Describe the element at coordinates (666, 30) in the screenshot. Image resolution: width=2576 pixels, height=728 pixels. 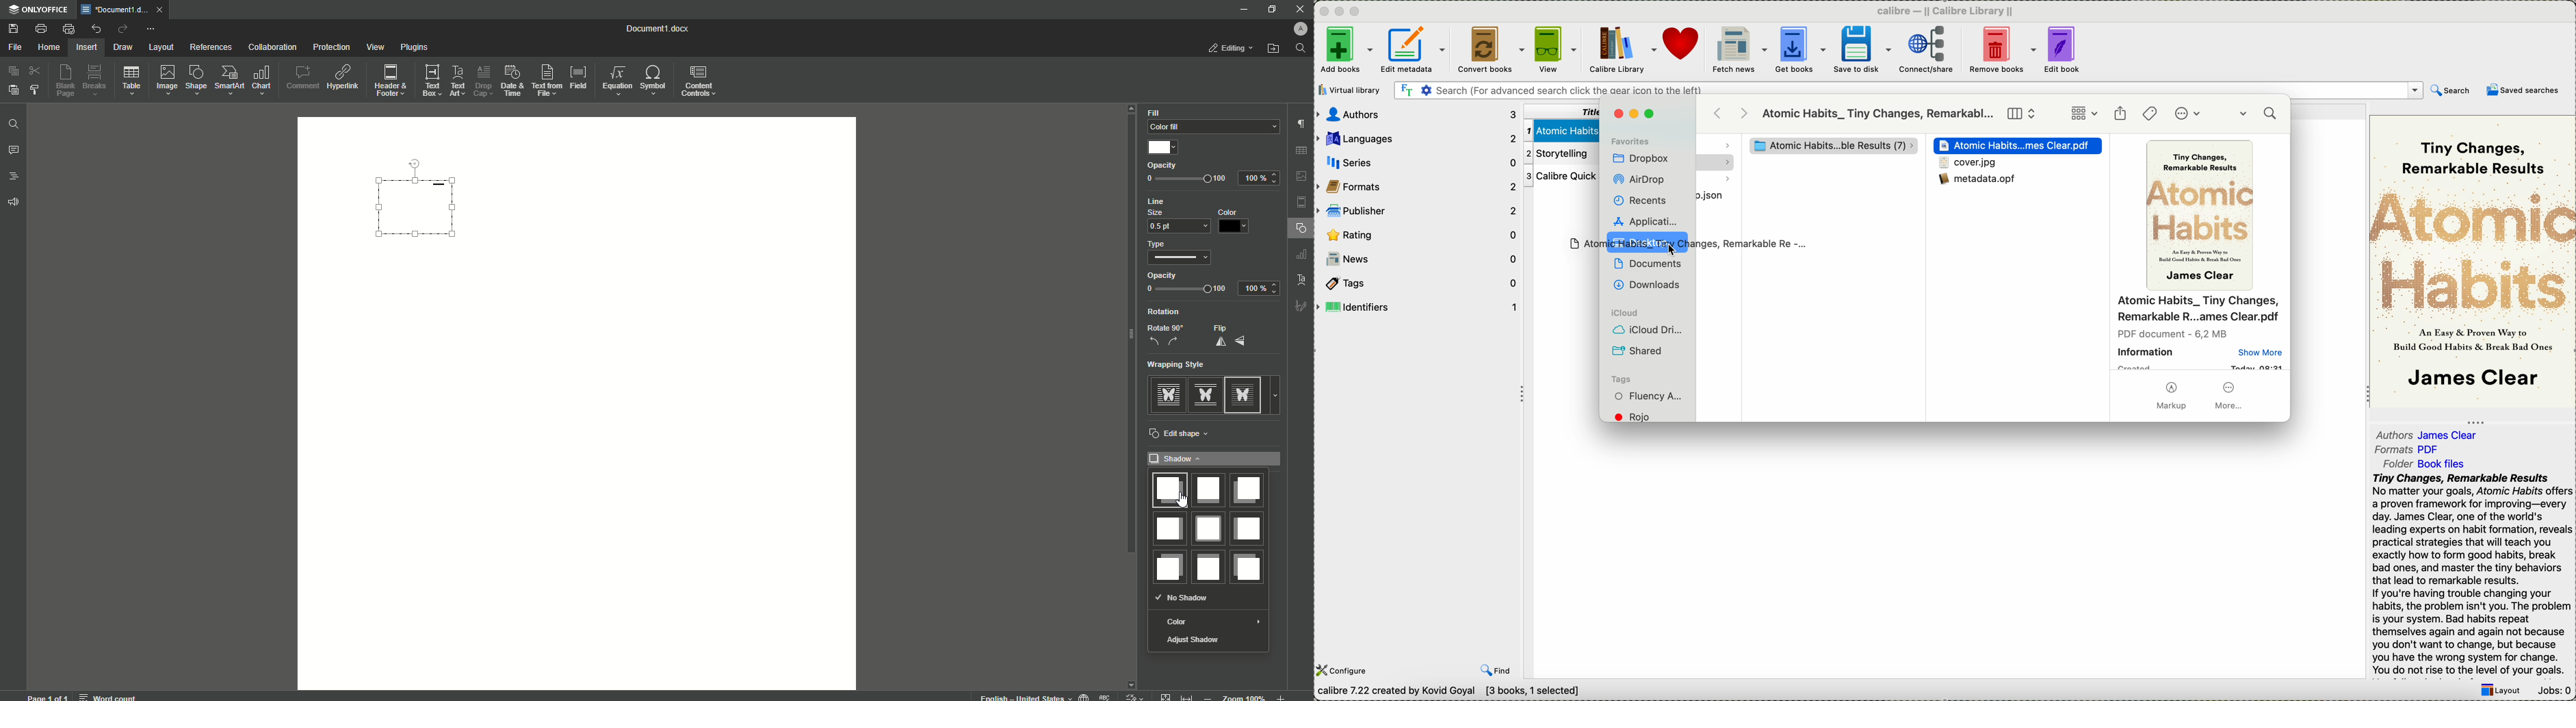
I see `Document 1` at that location.